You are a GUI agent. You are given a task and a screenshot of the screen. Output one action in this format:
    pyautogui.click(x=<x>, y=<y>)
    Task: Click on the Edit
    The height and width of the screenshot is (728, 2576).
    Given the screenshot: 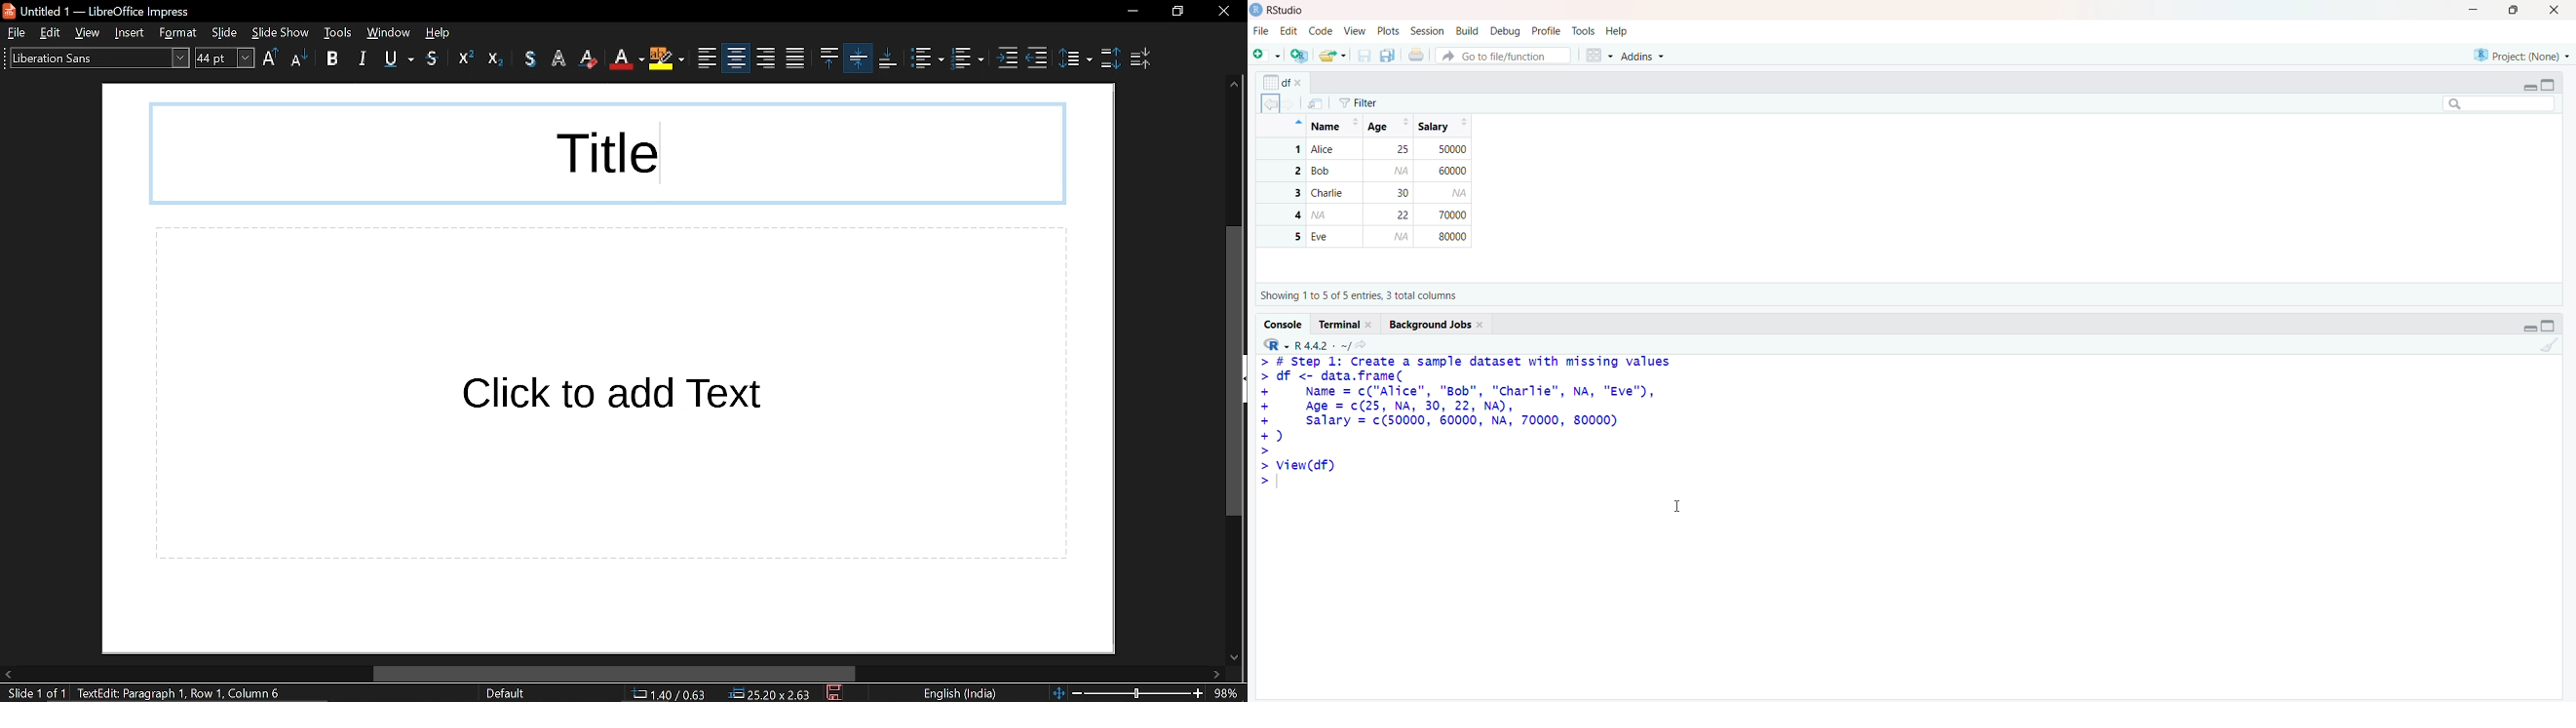 What is the action you would take?
    pyautogui.click(x=1288, y=32)
    